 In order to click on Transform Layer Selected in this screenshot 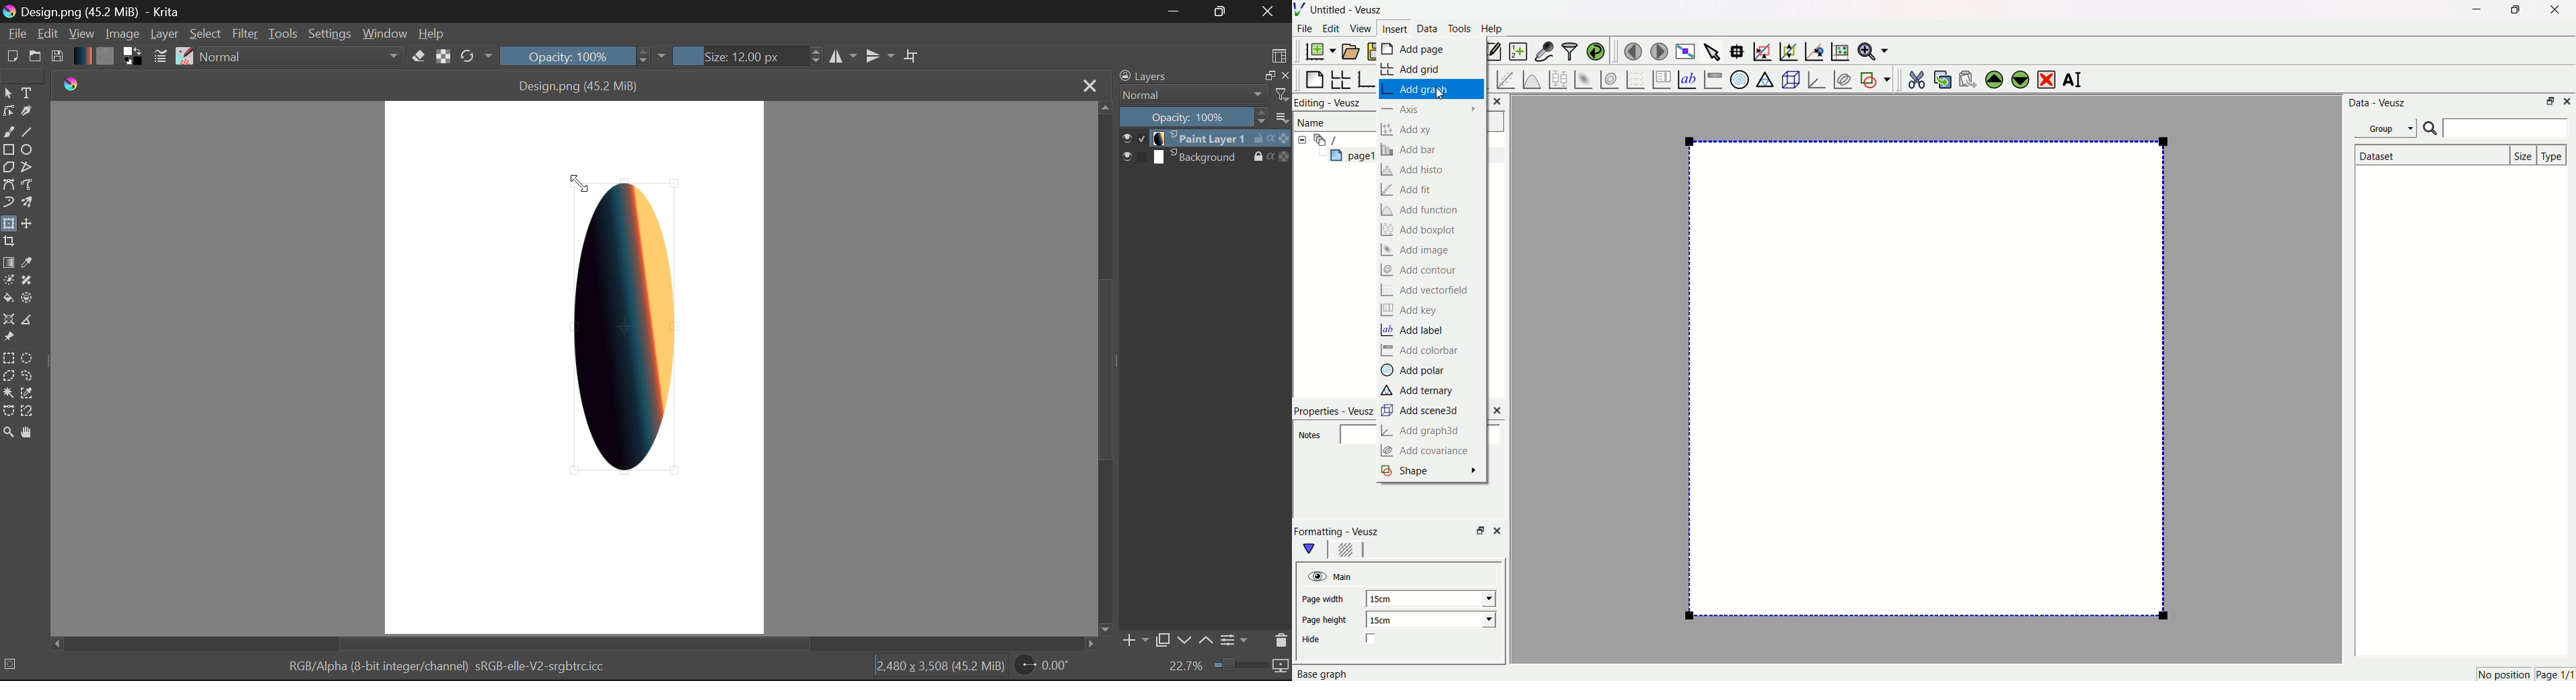, I will do `click(8, 225)`.